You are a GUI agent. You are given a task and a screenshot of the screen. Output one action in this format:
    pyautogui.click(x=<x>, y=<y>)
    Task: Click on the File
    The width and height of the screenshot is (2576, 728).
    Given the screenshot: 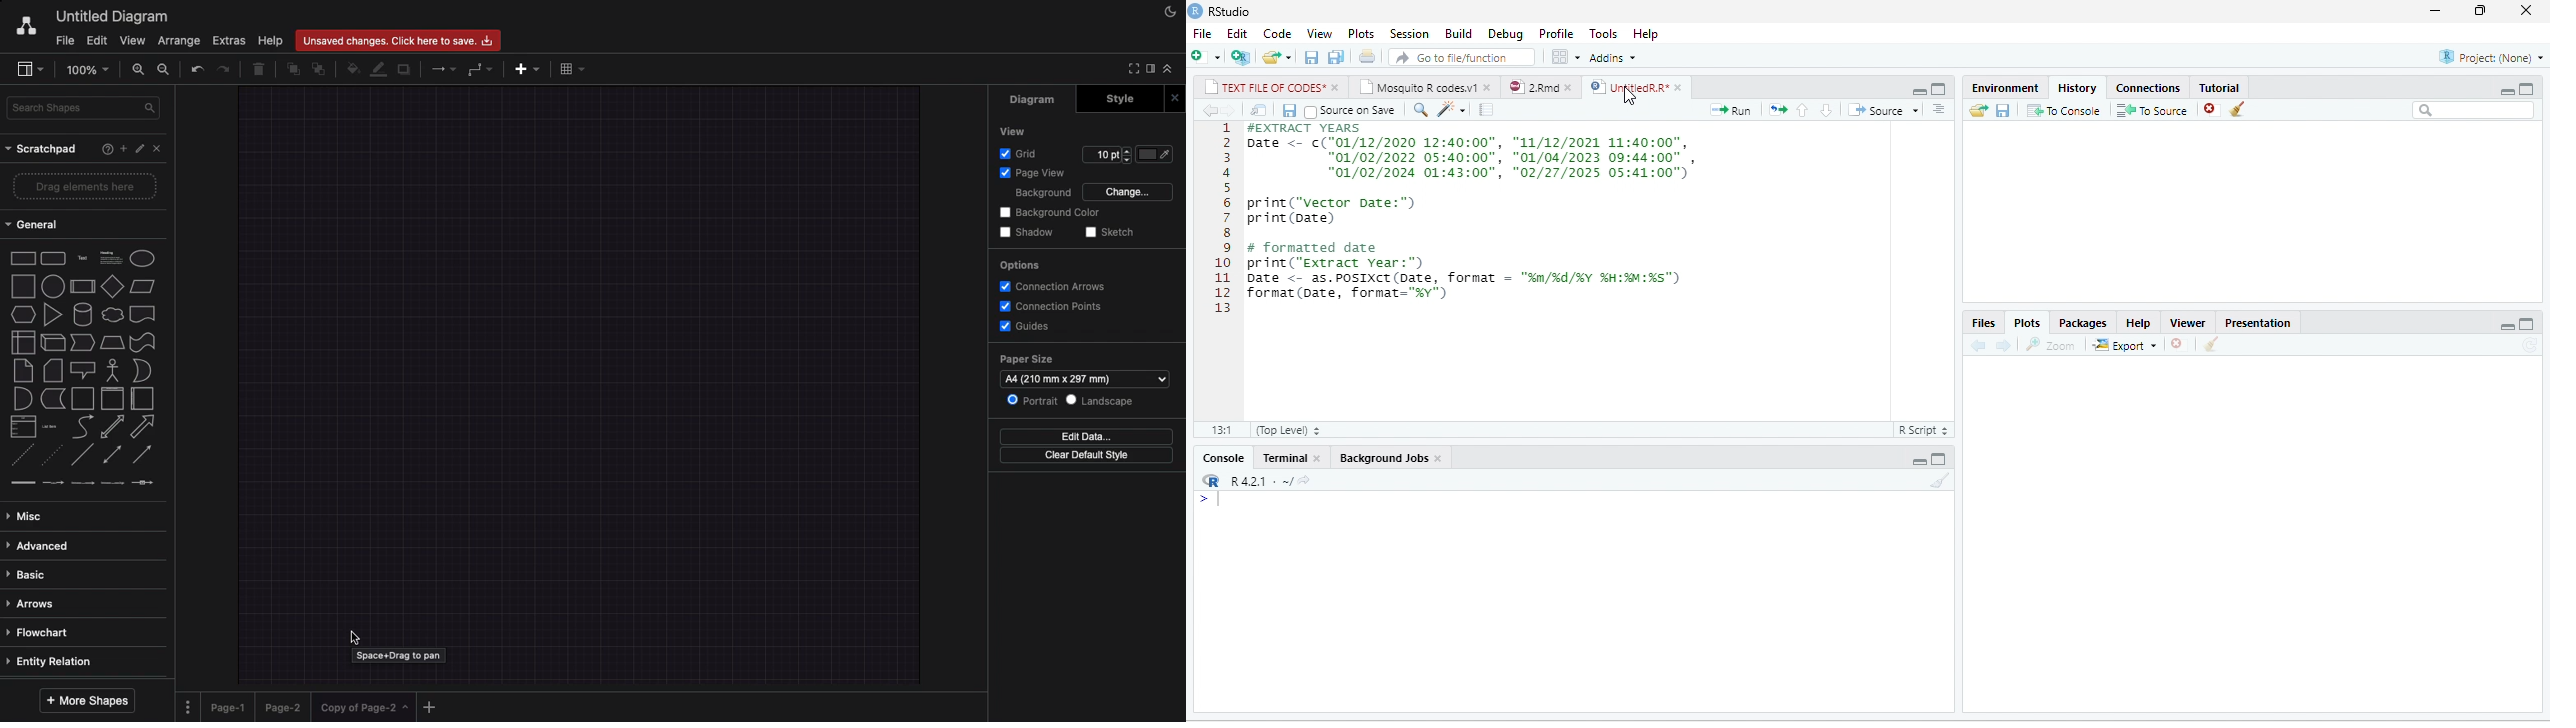 What is the action you would take?
    pyautogui.click(x=1202, y=34)
    